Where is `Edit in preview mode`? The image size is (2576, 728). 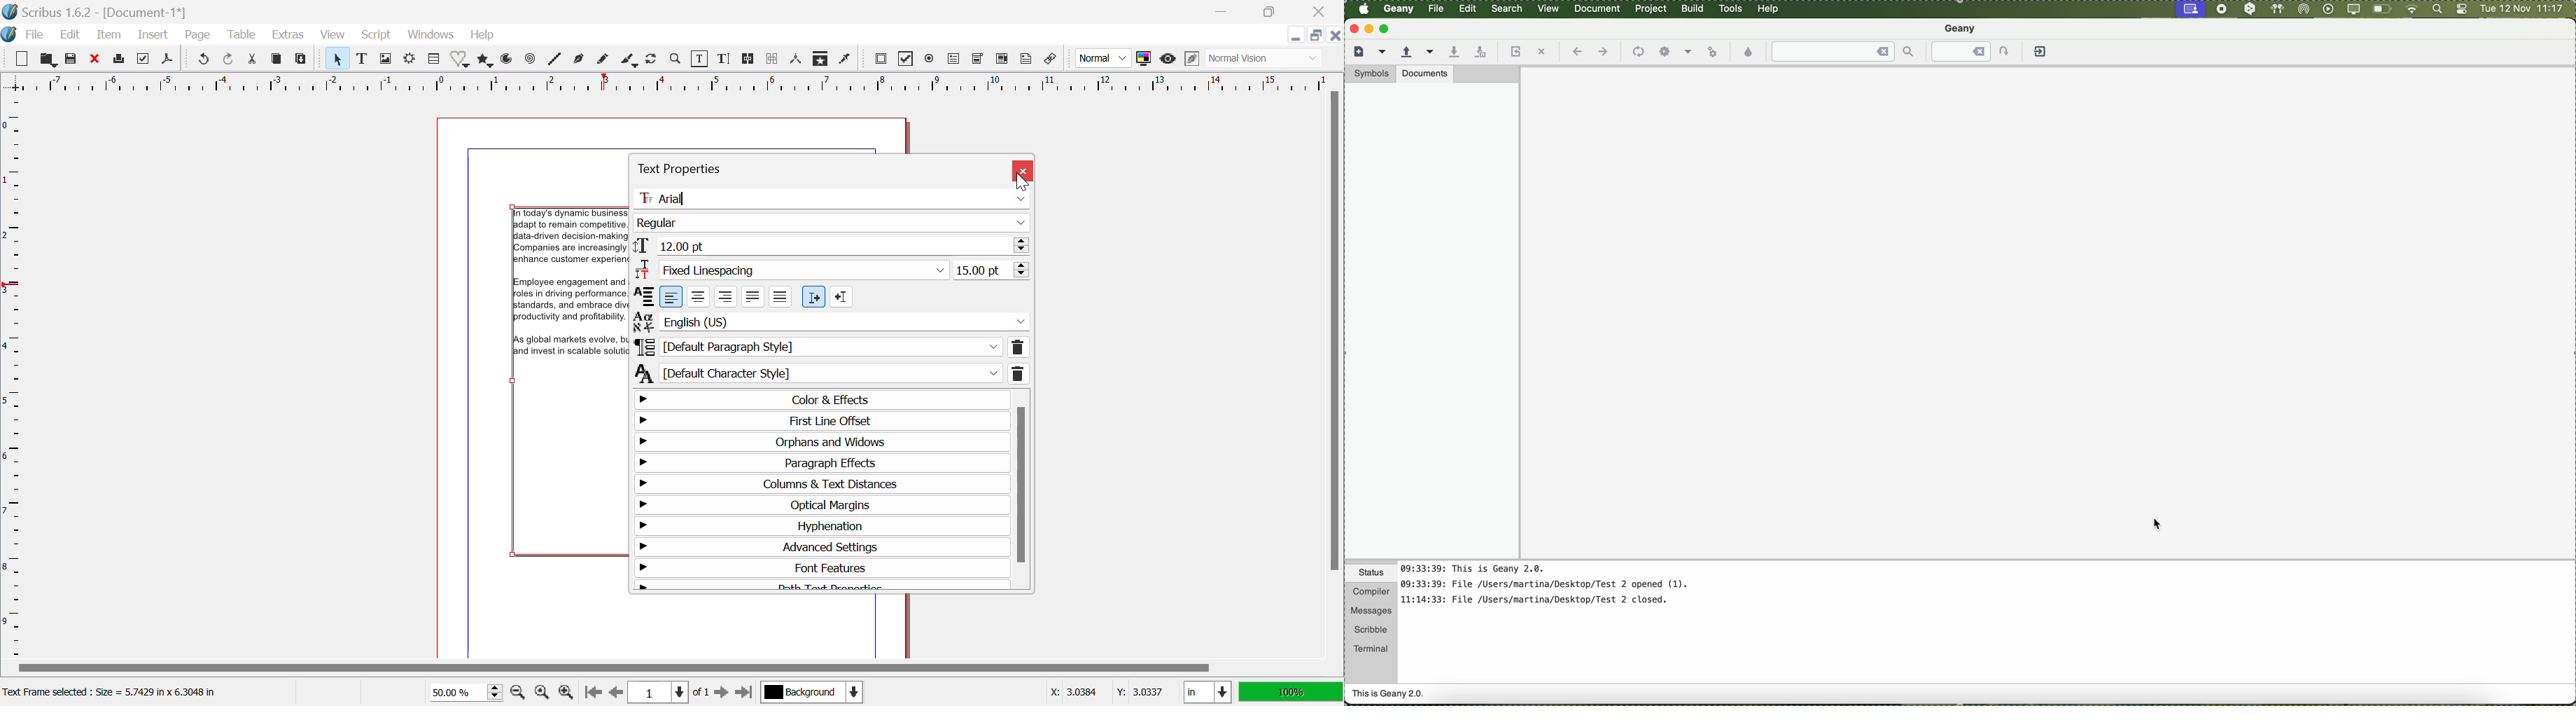 Edit in preview mode is located at coordinates (1190, 59).